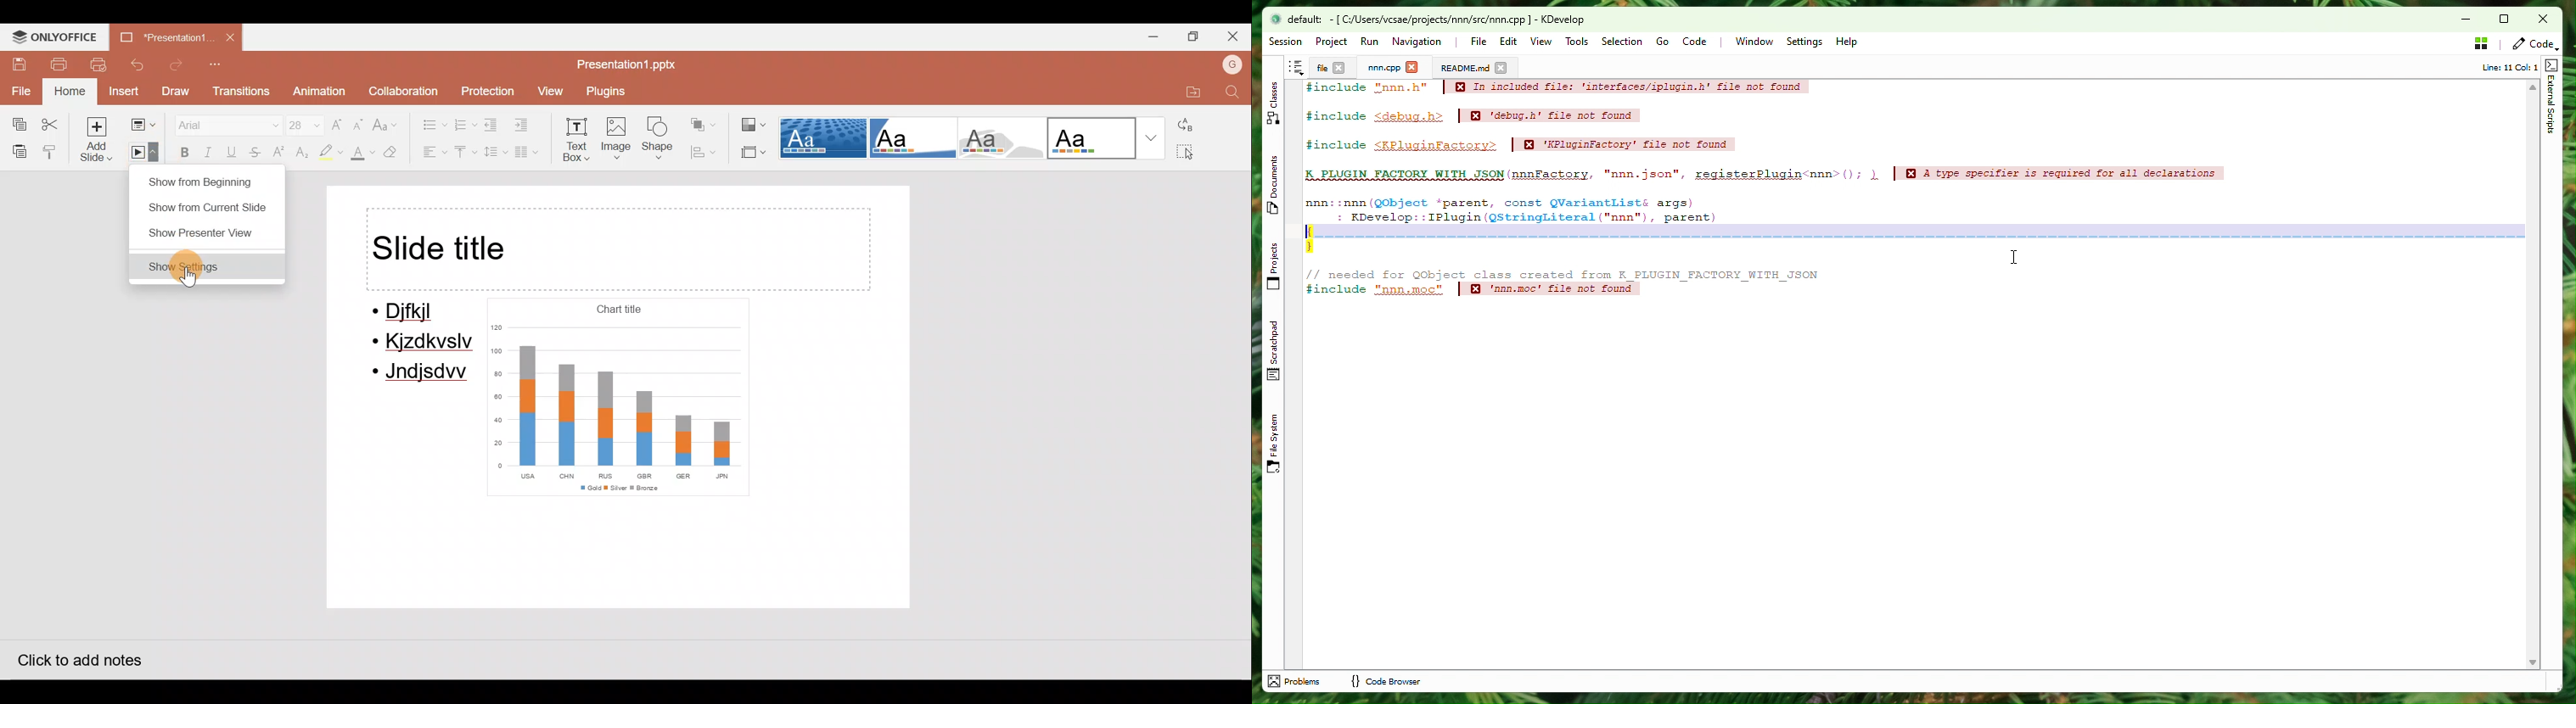  What do you see at coordinates (463, 123) in the screenshot?
I see `Numbering` at bounding box center [463, 123].